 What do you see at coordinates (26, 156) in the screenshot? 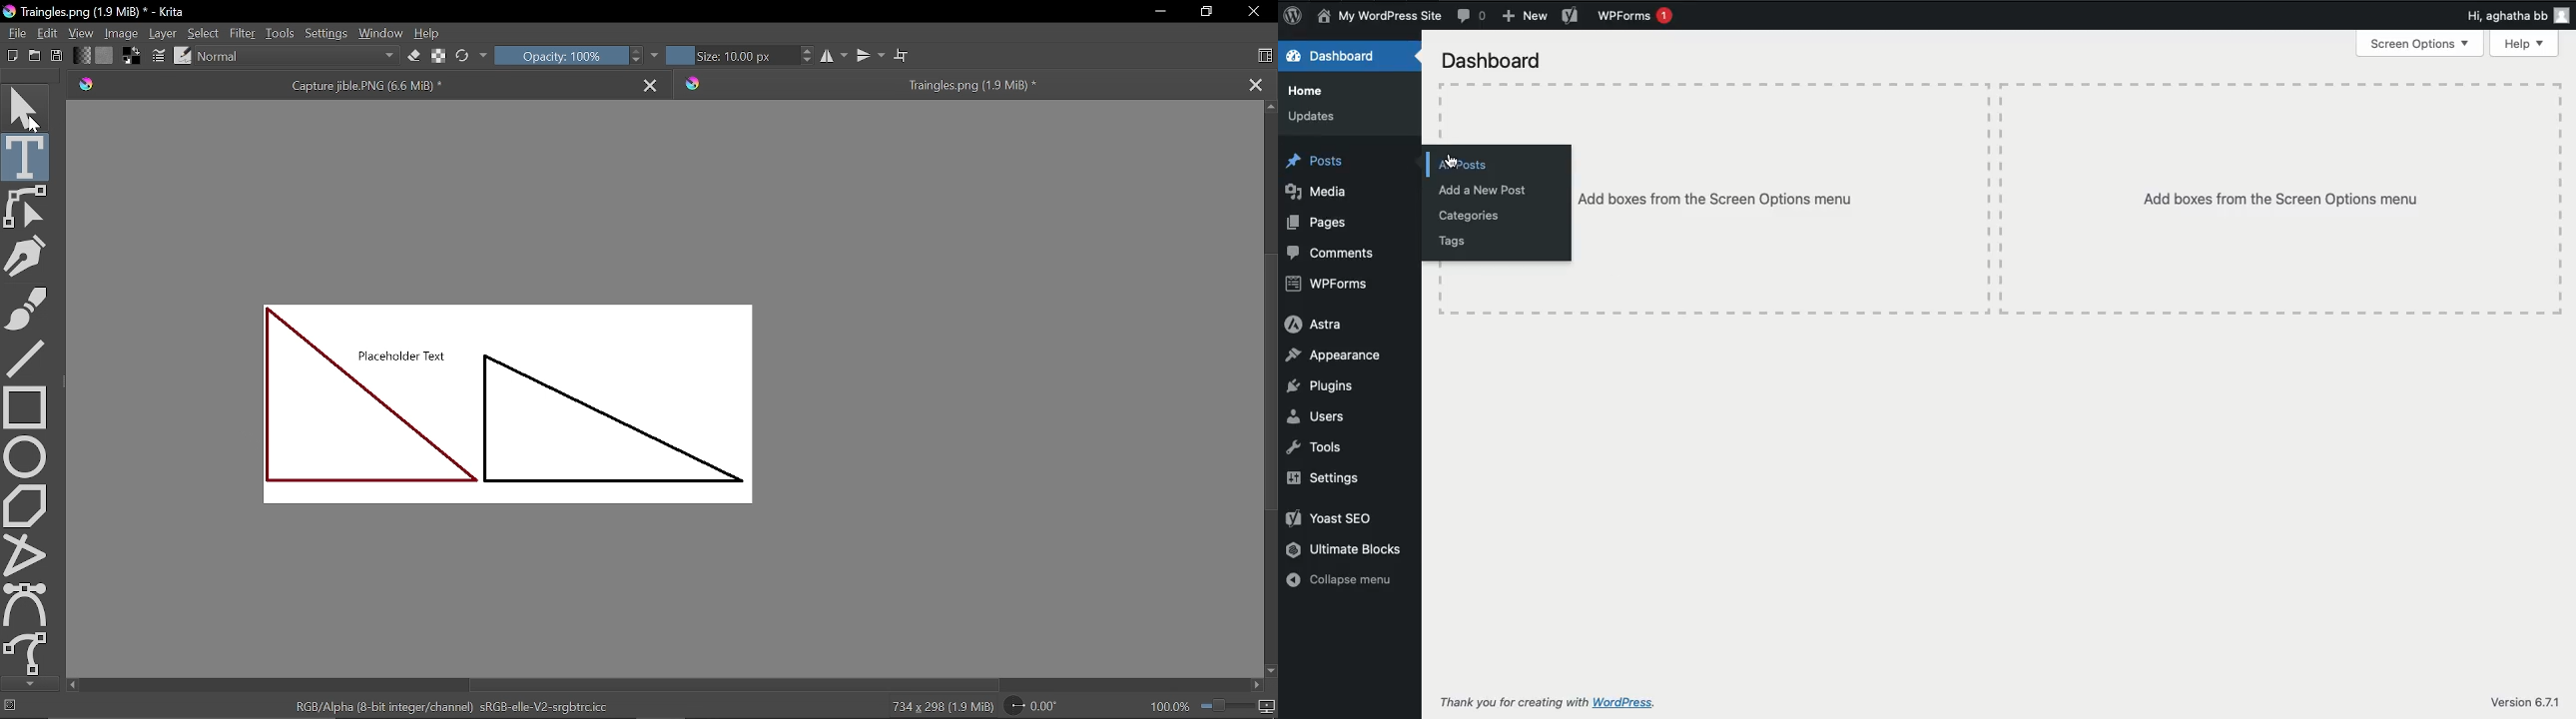
I see `Text tool` at bounding box center [26, 156].